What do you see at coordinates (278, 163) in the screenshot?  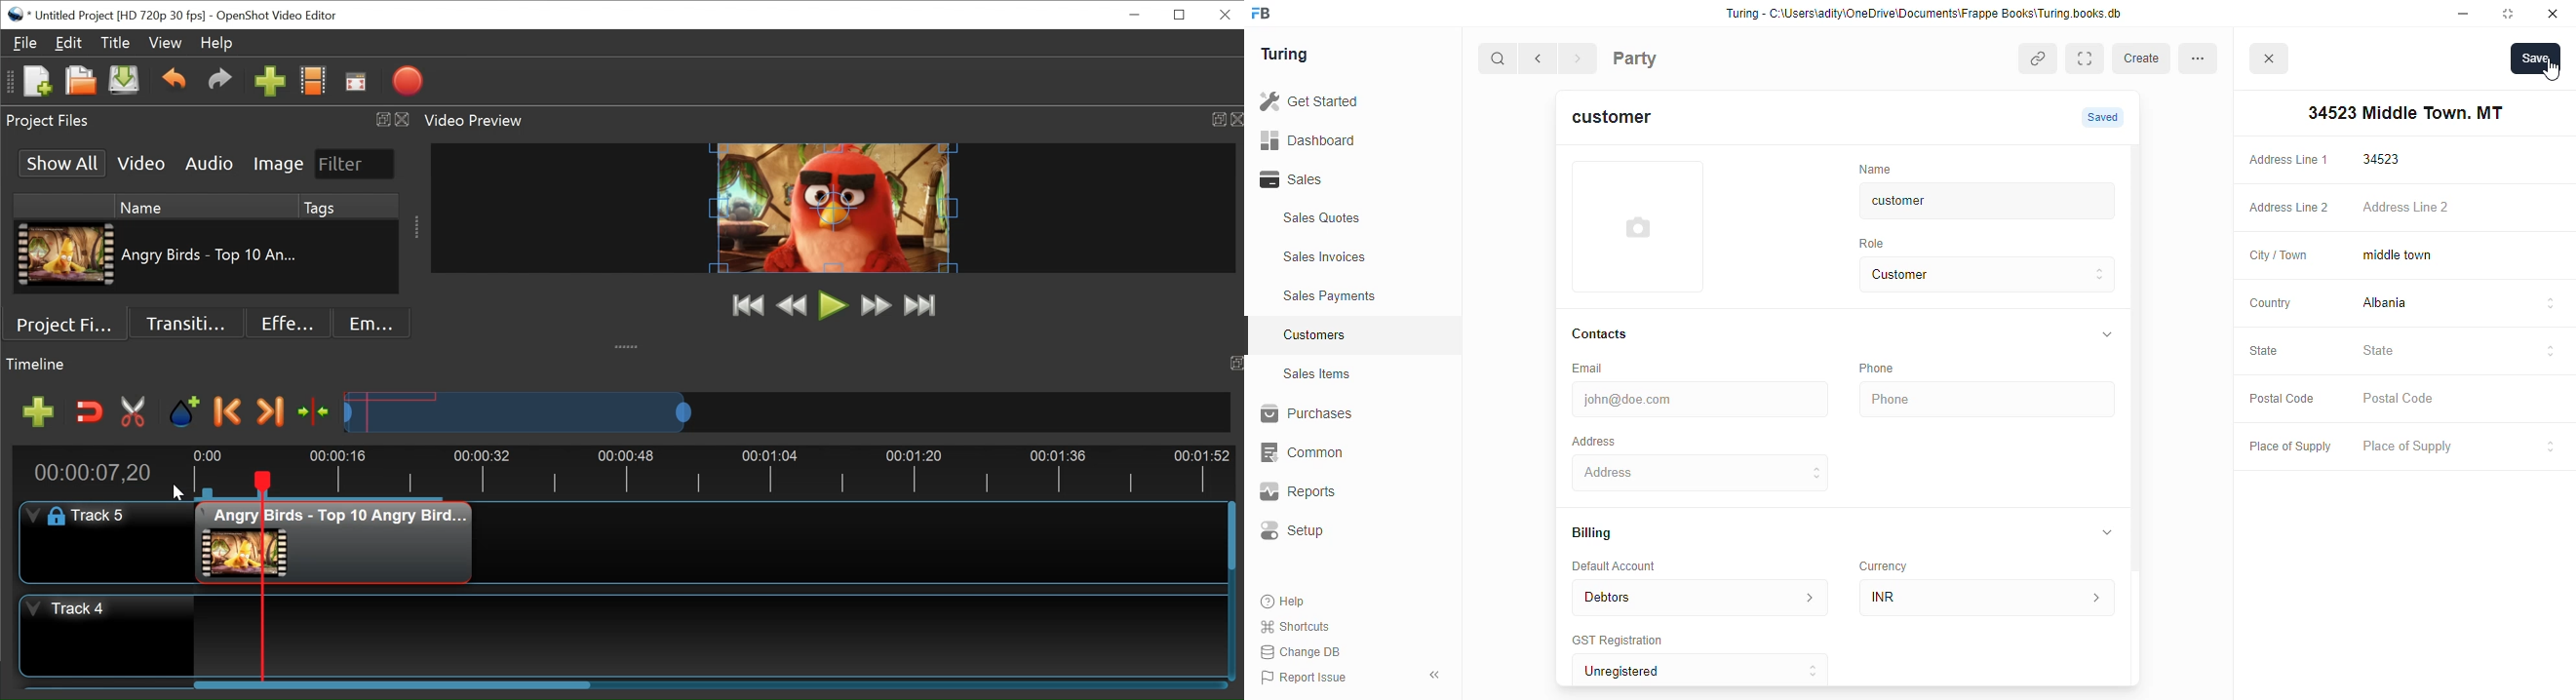 I see `Image` at bounding box center [278, 163].